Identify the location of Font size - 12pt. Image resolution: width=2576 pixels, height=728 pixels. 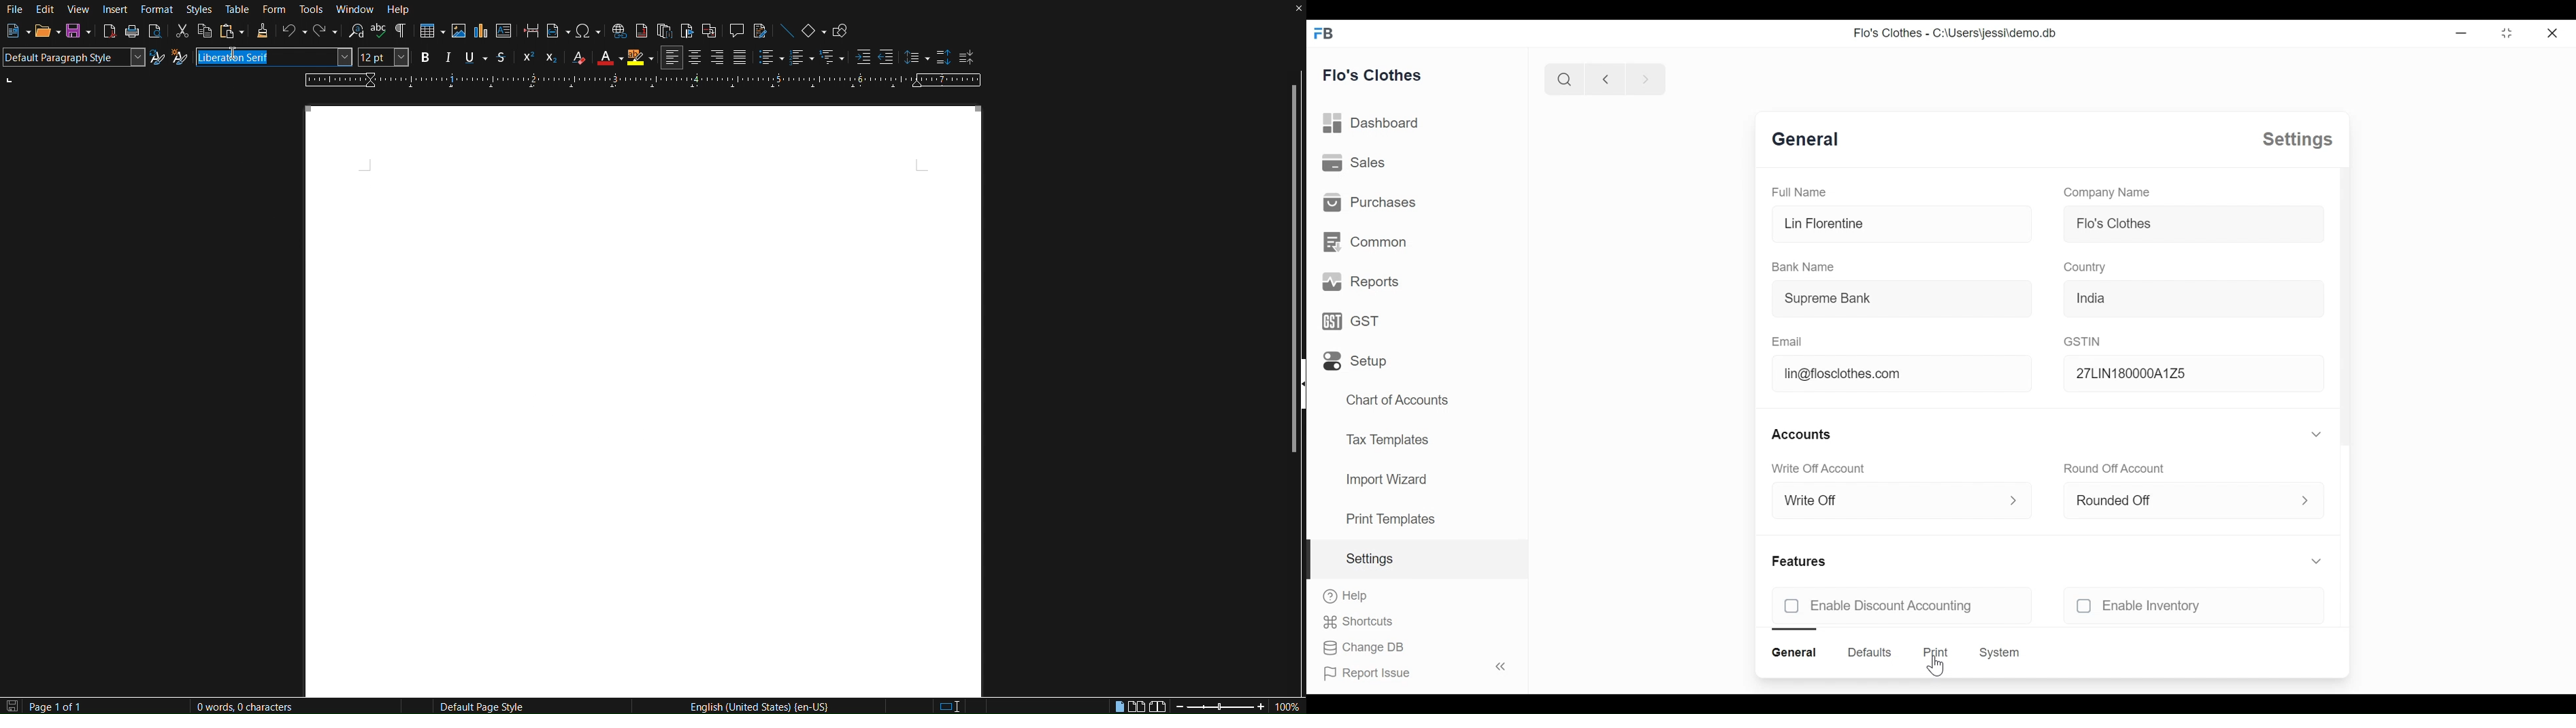
(382, 57).